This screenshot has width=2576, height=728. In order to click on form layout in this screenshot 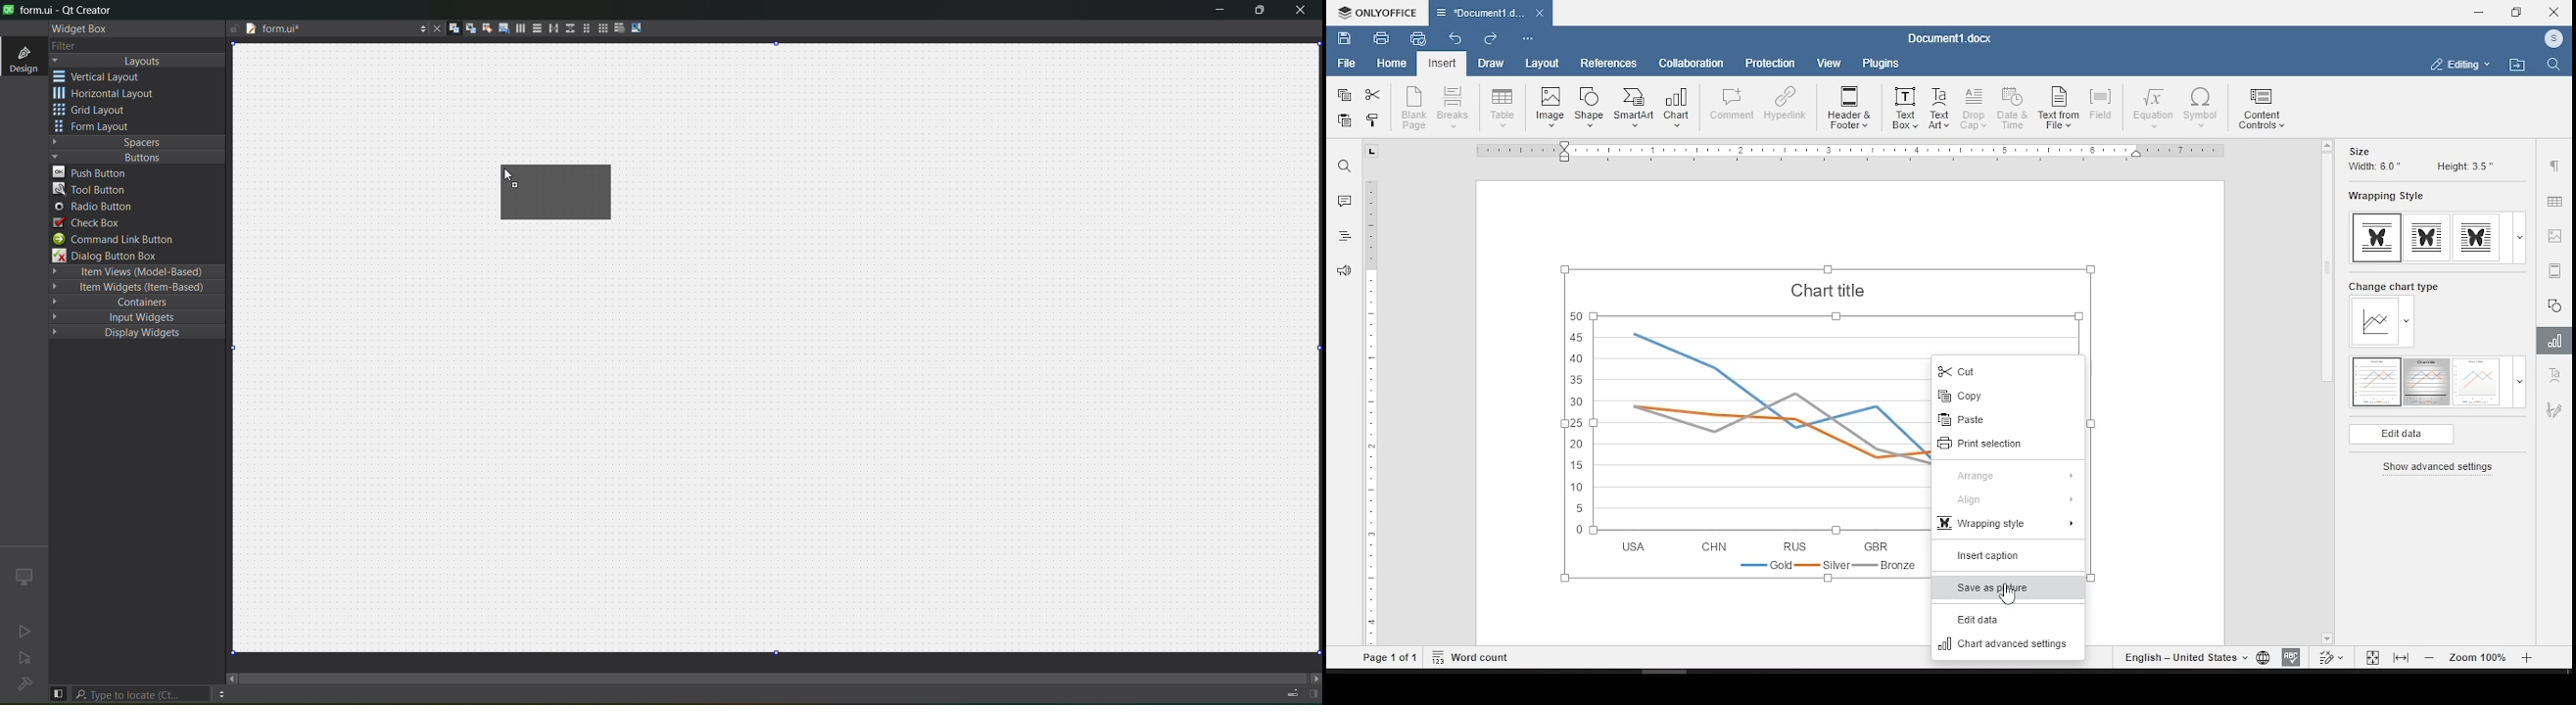, I will do `click(583, 28)`.